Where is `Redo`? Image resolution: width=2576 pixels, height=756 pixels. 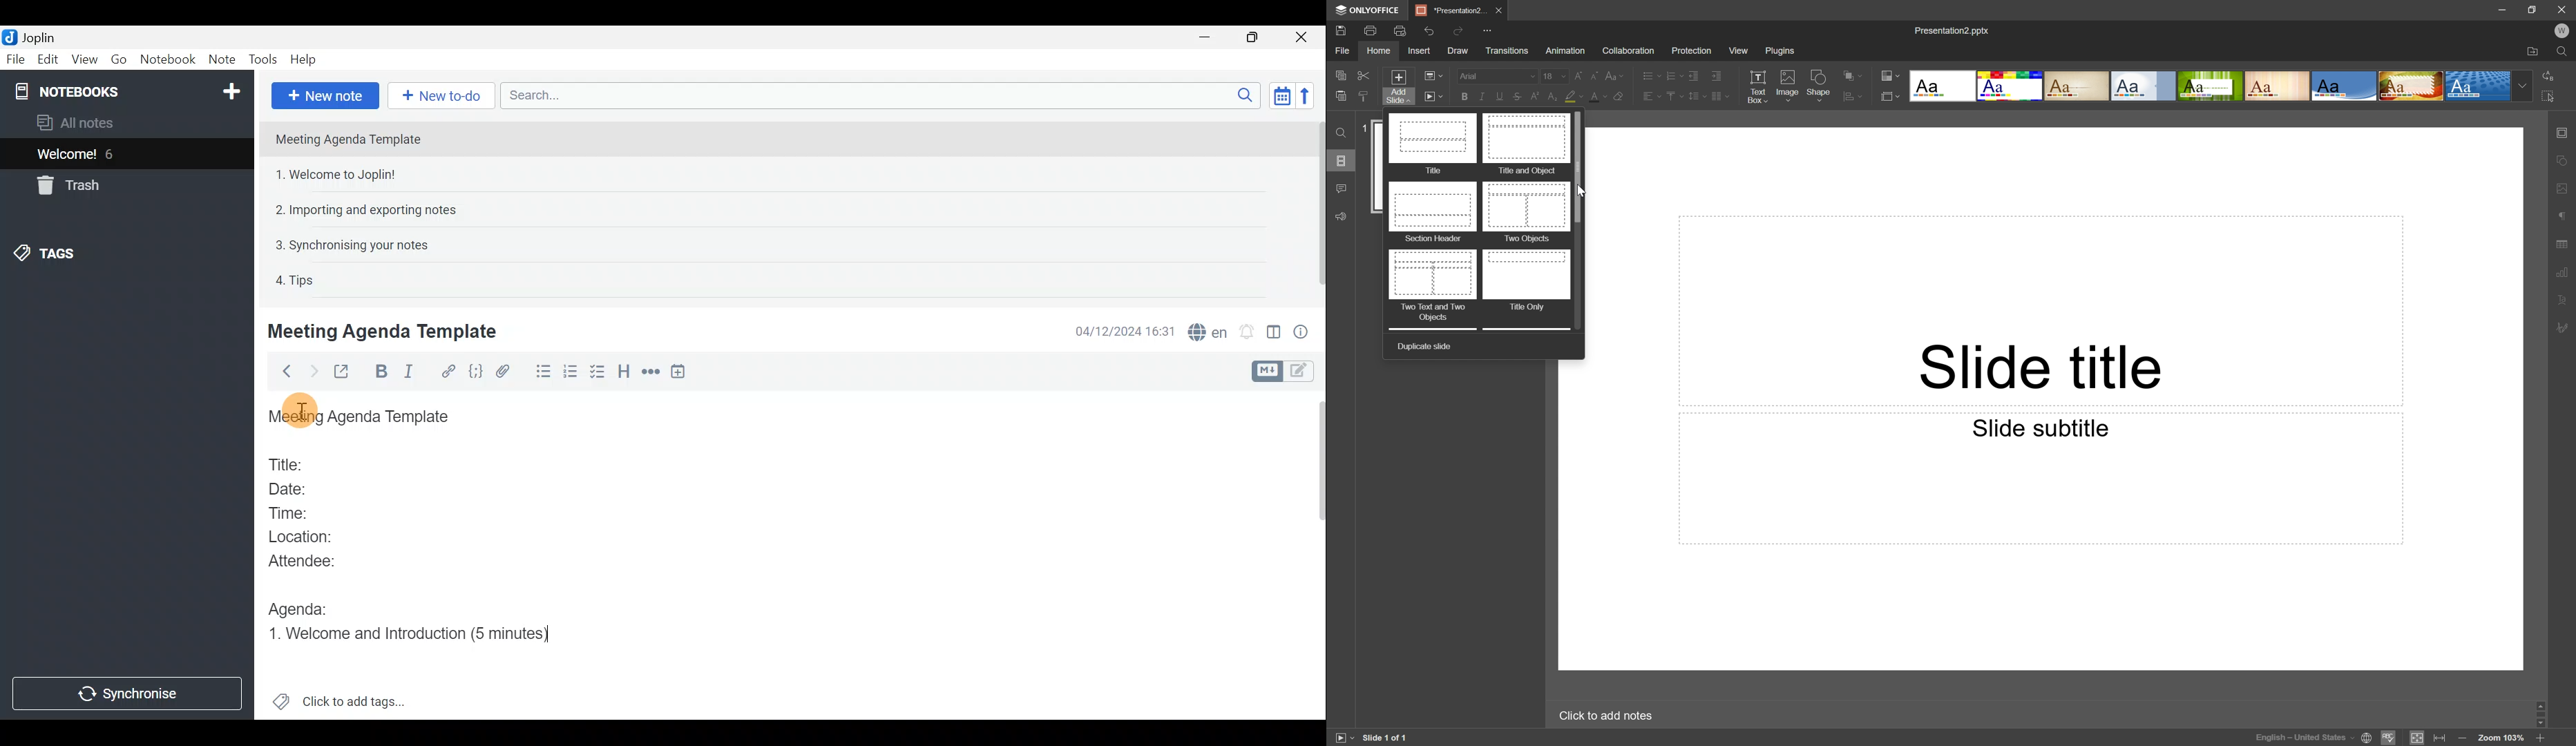
Redo is located at coordinates (1433, 32).